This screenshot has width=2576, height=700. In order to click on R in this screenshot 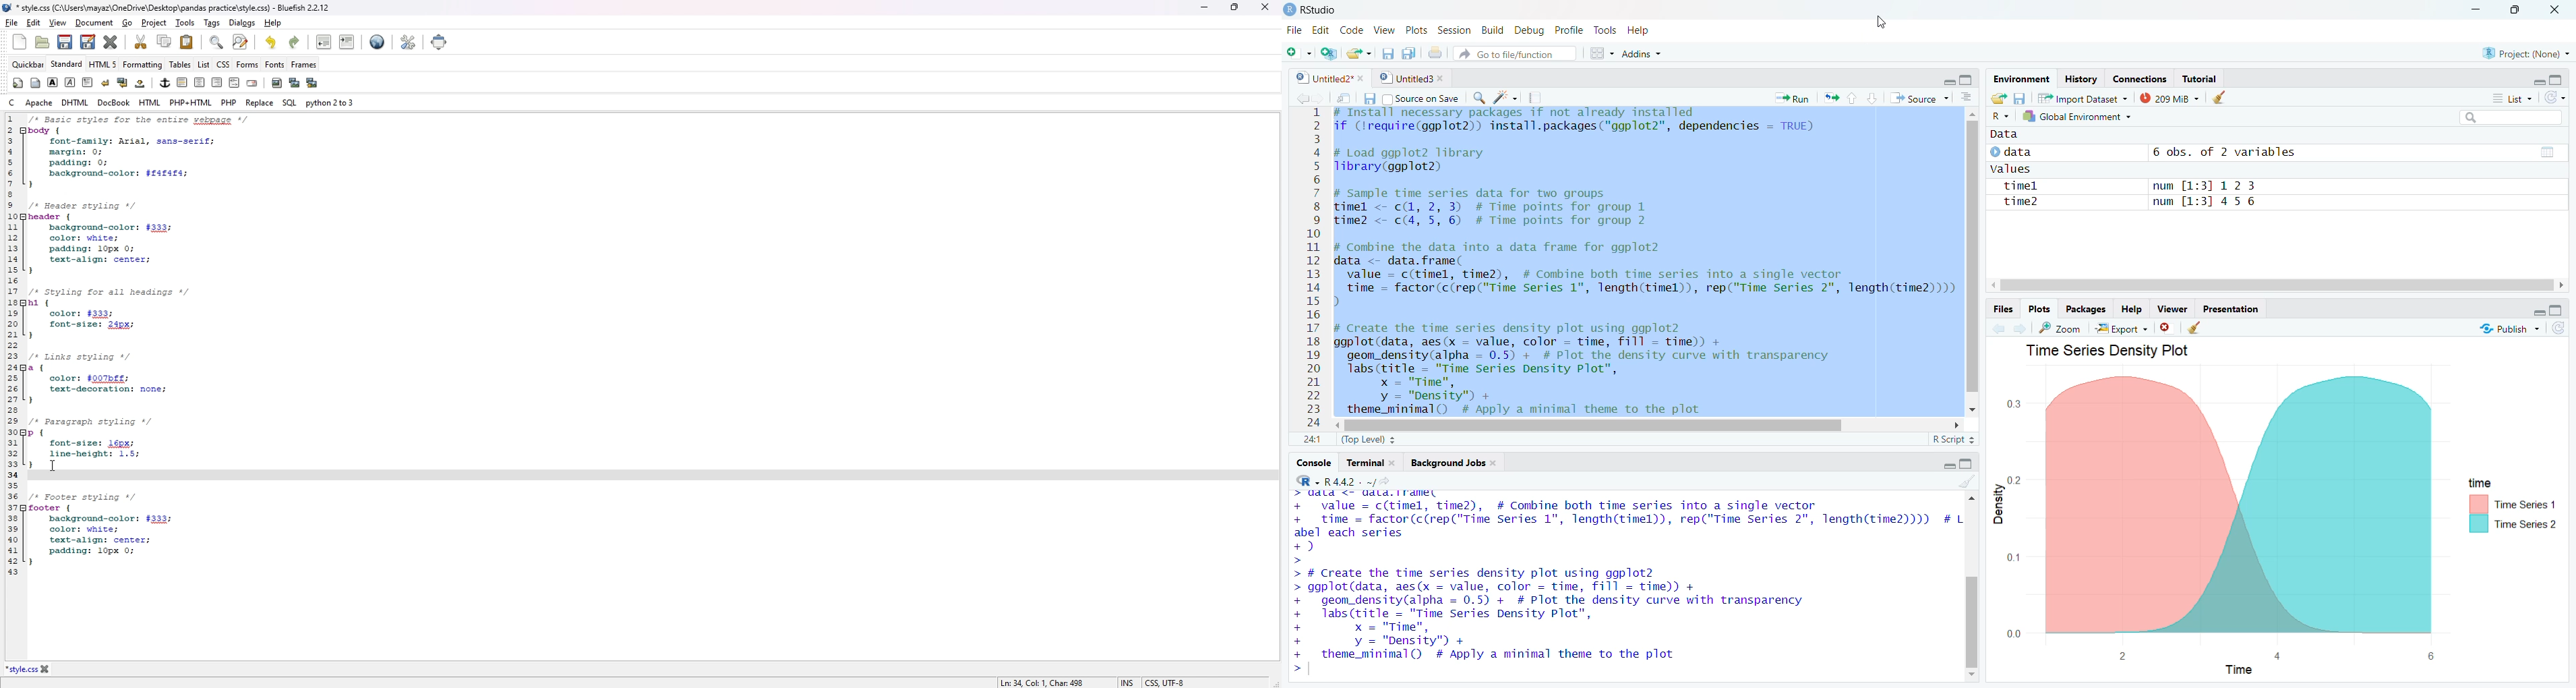, I will do `click(2001, 117)`.